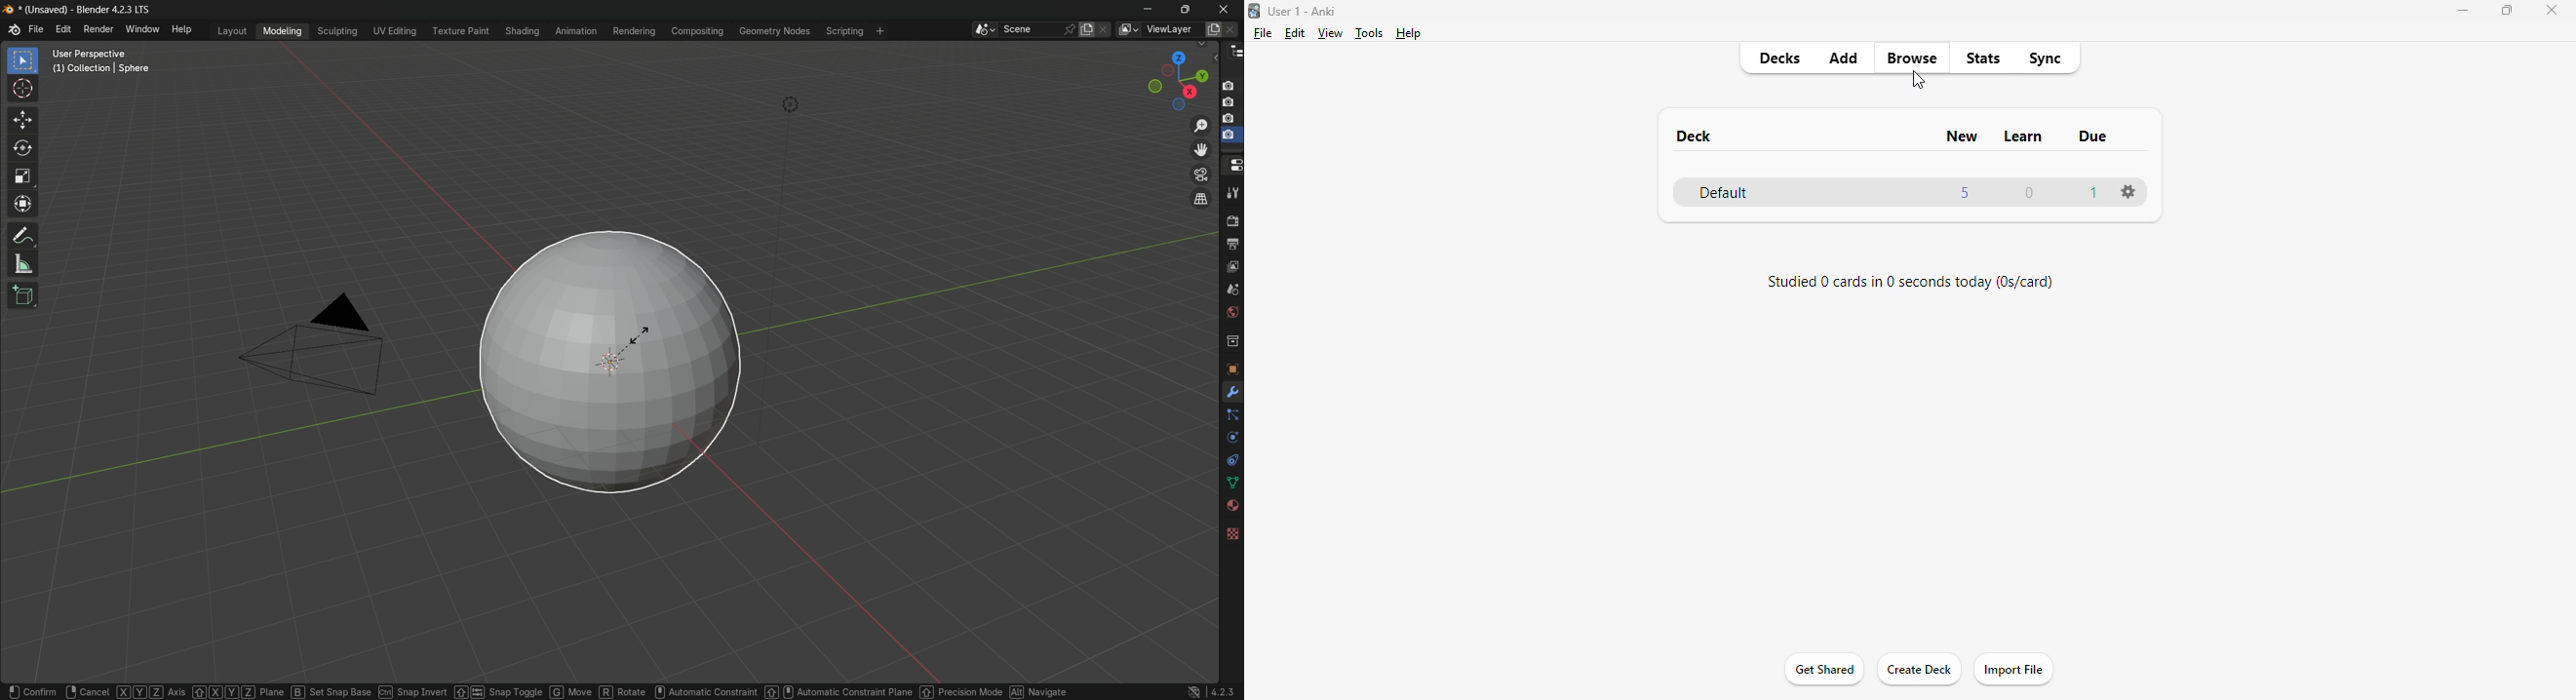 Image resolution: width=2576 pixels, height=700 pixels. What do you see at coordinates (22, 178) in the screenshot?
I see `scale` at bounding box center [22, 178].